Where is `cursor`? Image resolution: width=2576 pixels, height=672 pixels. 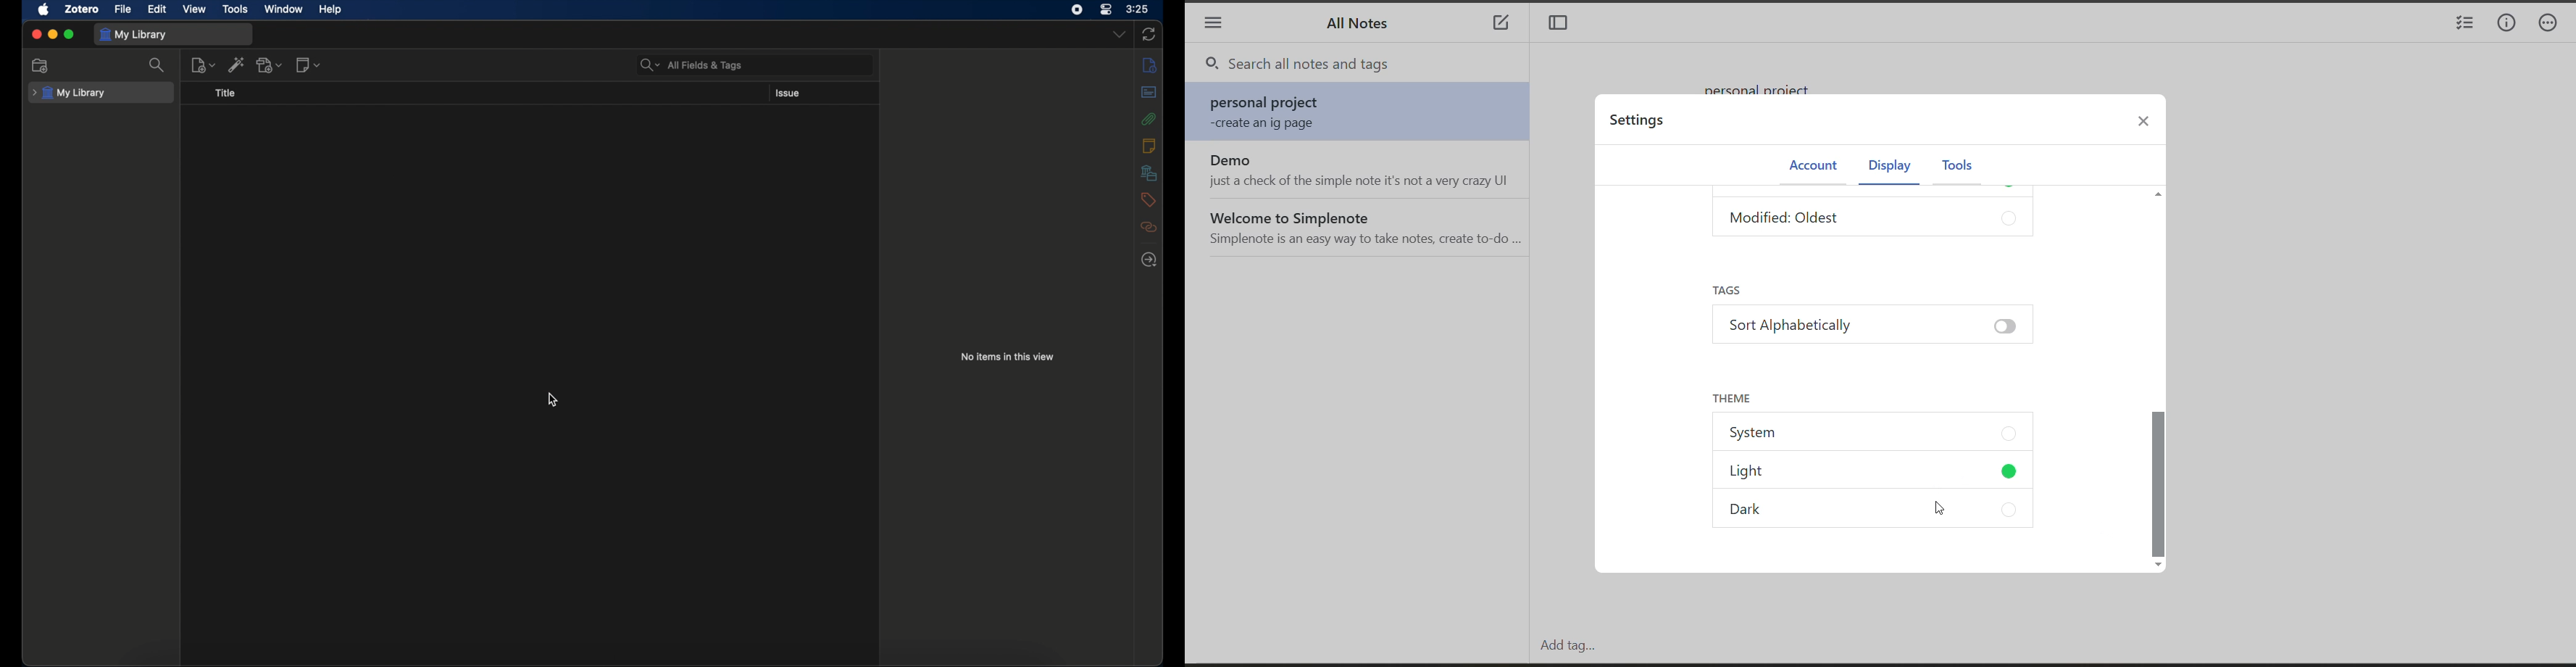
cursor is located at coordinates (553, 400).